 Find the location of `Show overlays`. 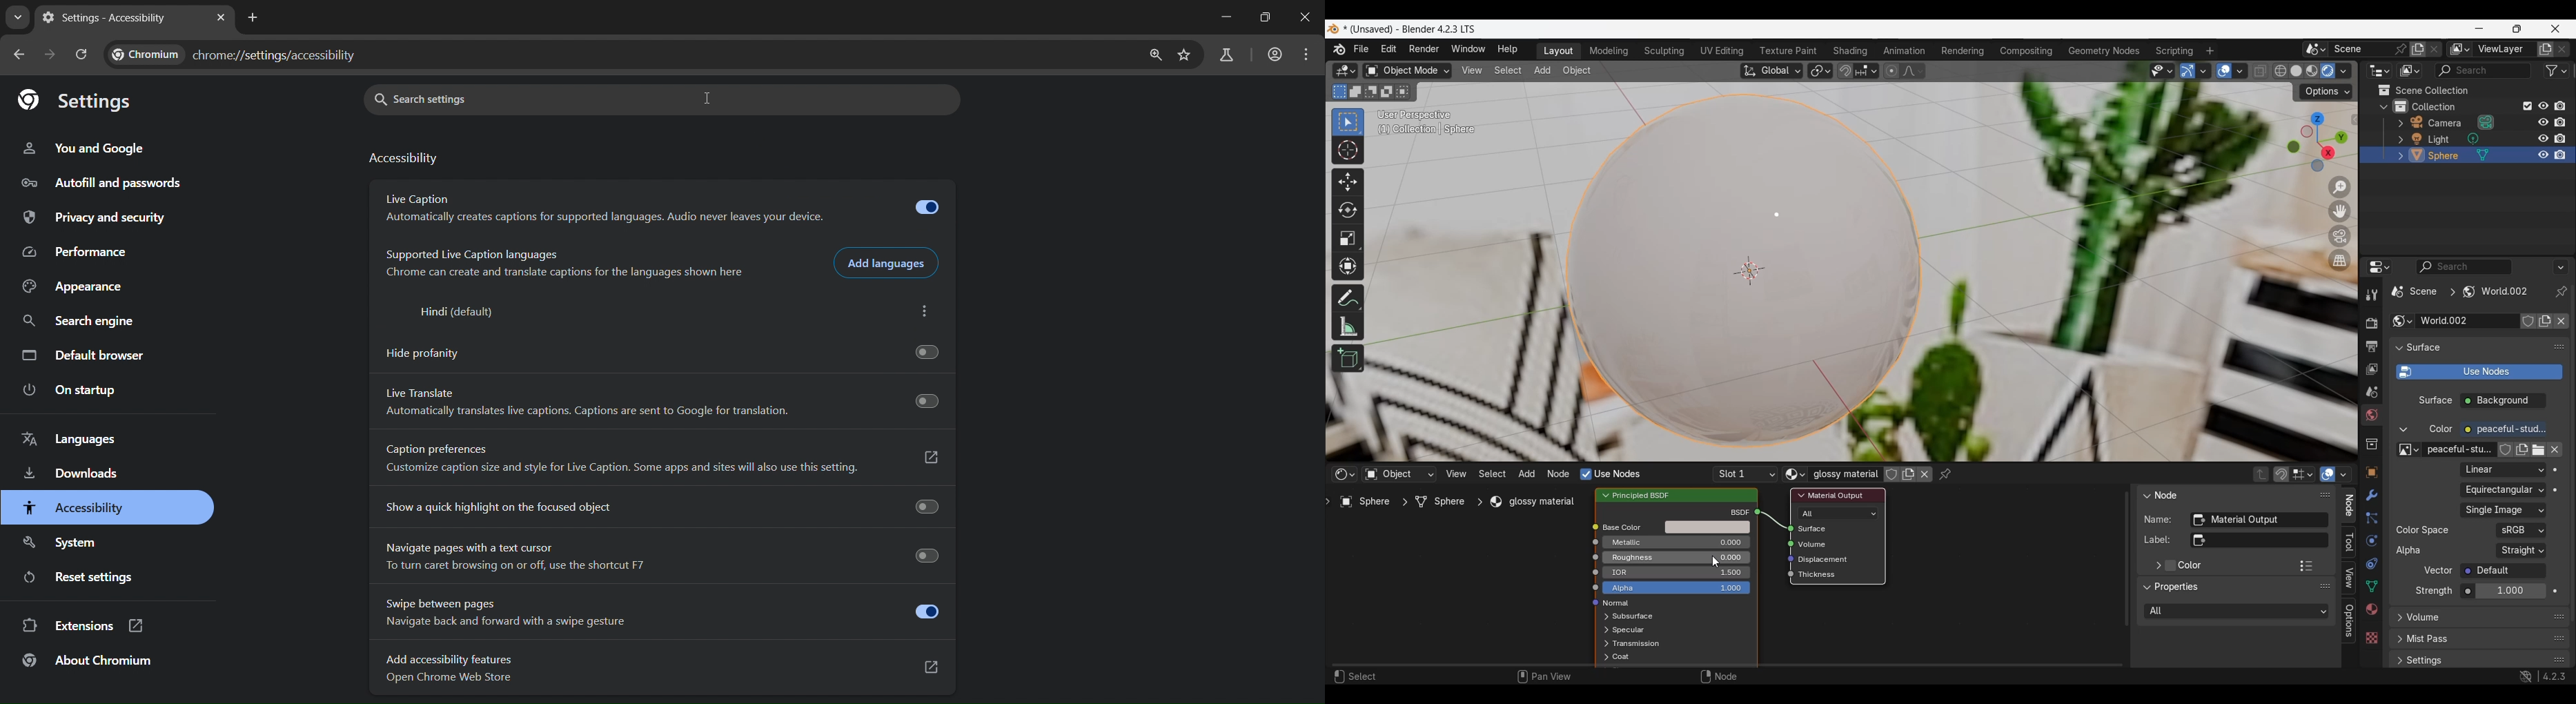

Show overlays is located at coordinates (2329, 474).